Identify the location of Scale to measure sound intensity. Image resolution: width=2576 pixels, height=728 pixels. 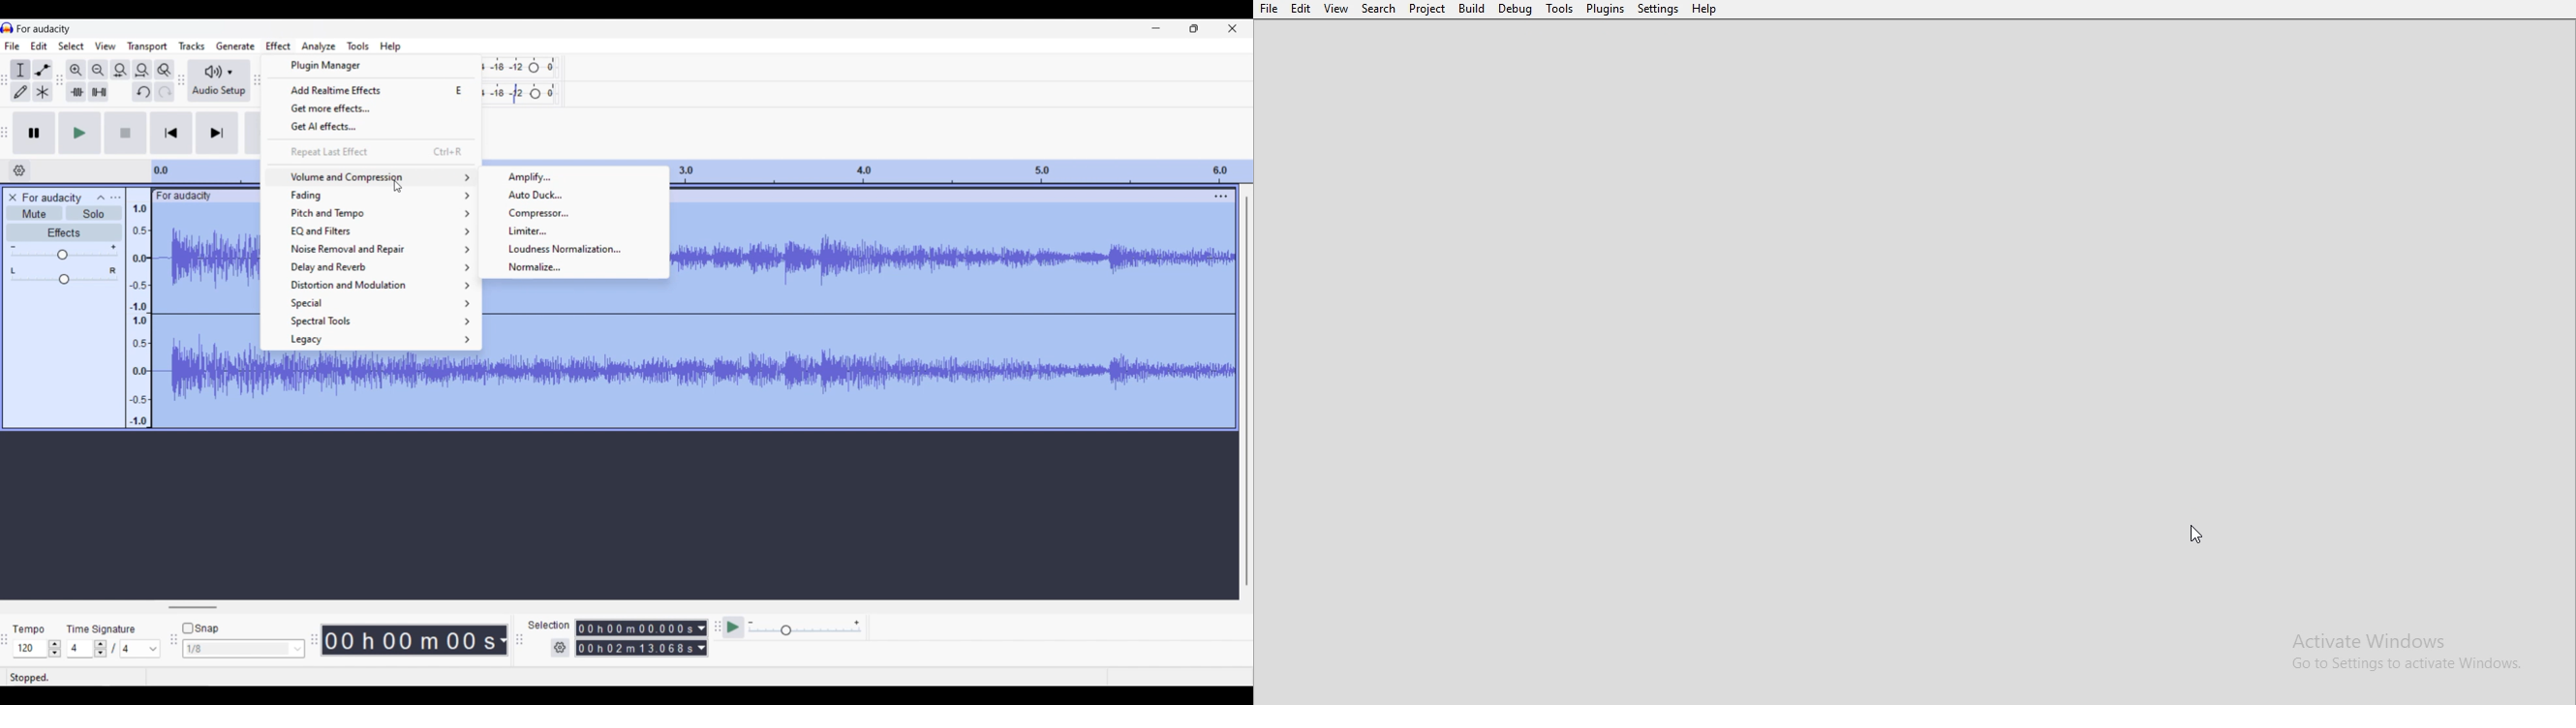
(138, 315).